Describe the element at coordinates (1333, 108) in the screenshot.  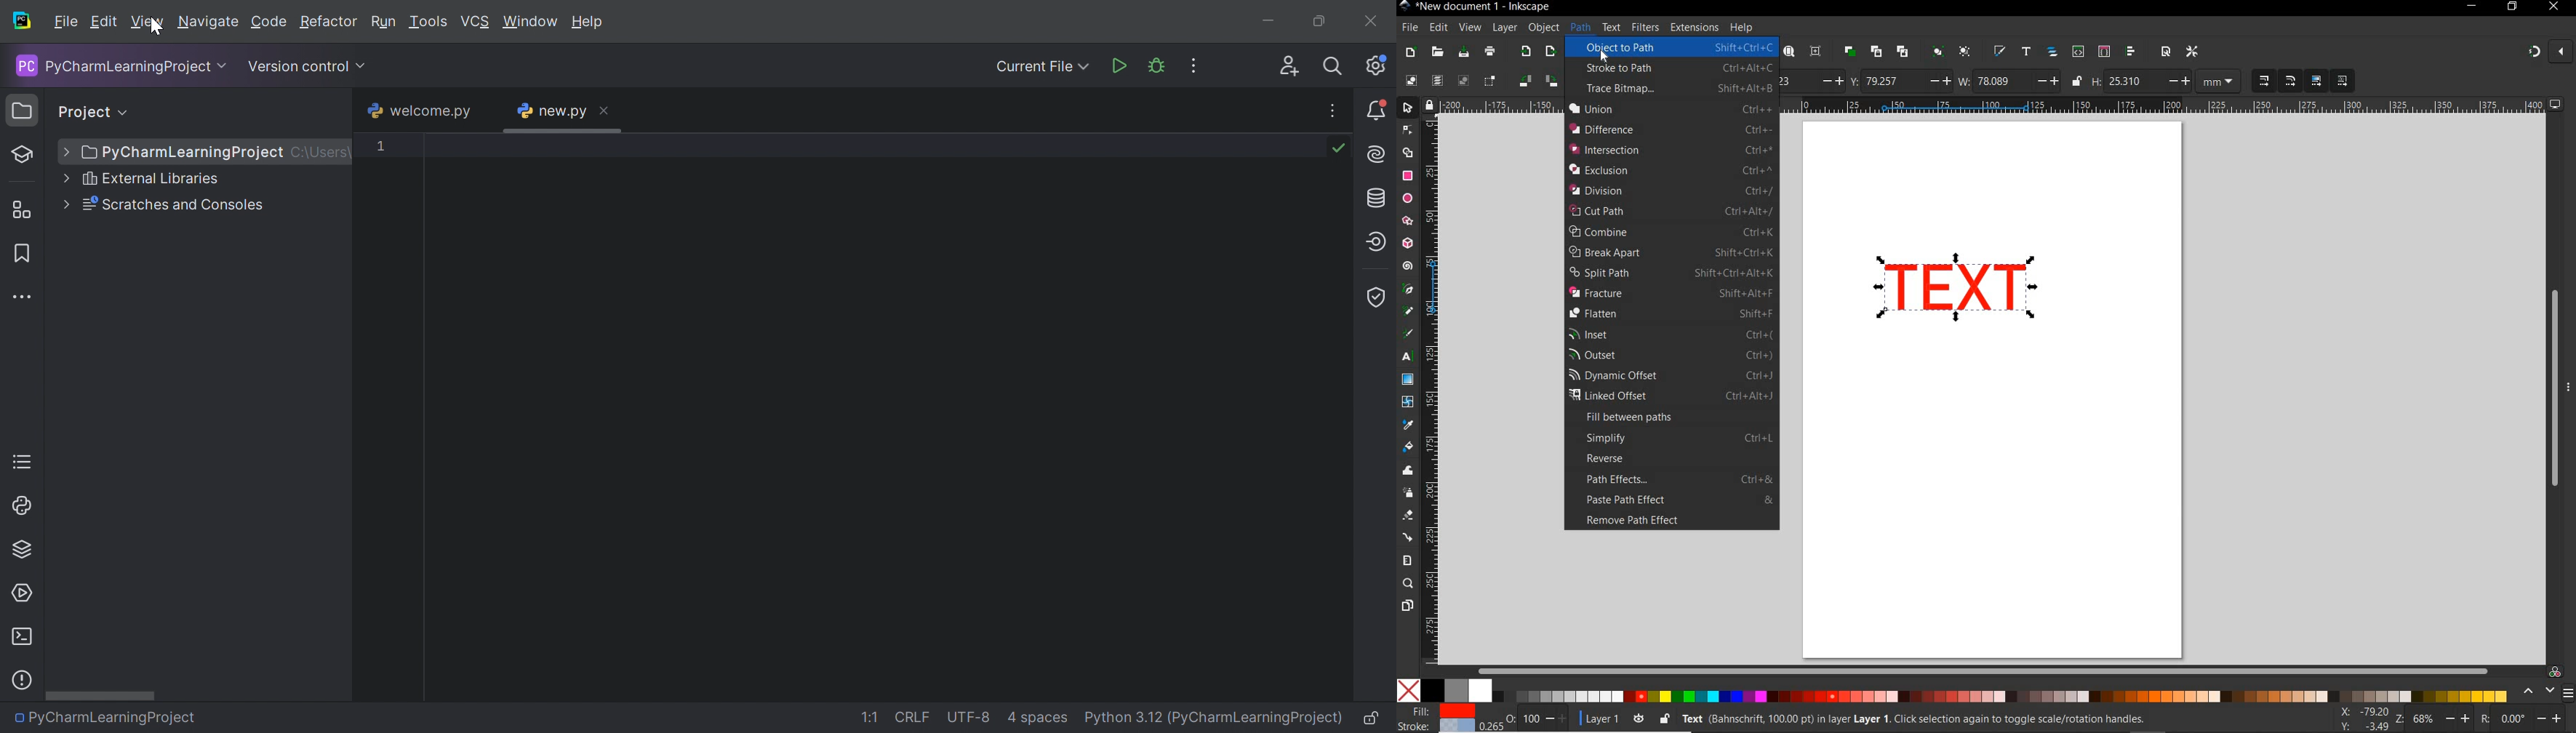
I see `Recent File, Tab actions and More` at that location.